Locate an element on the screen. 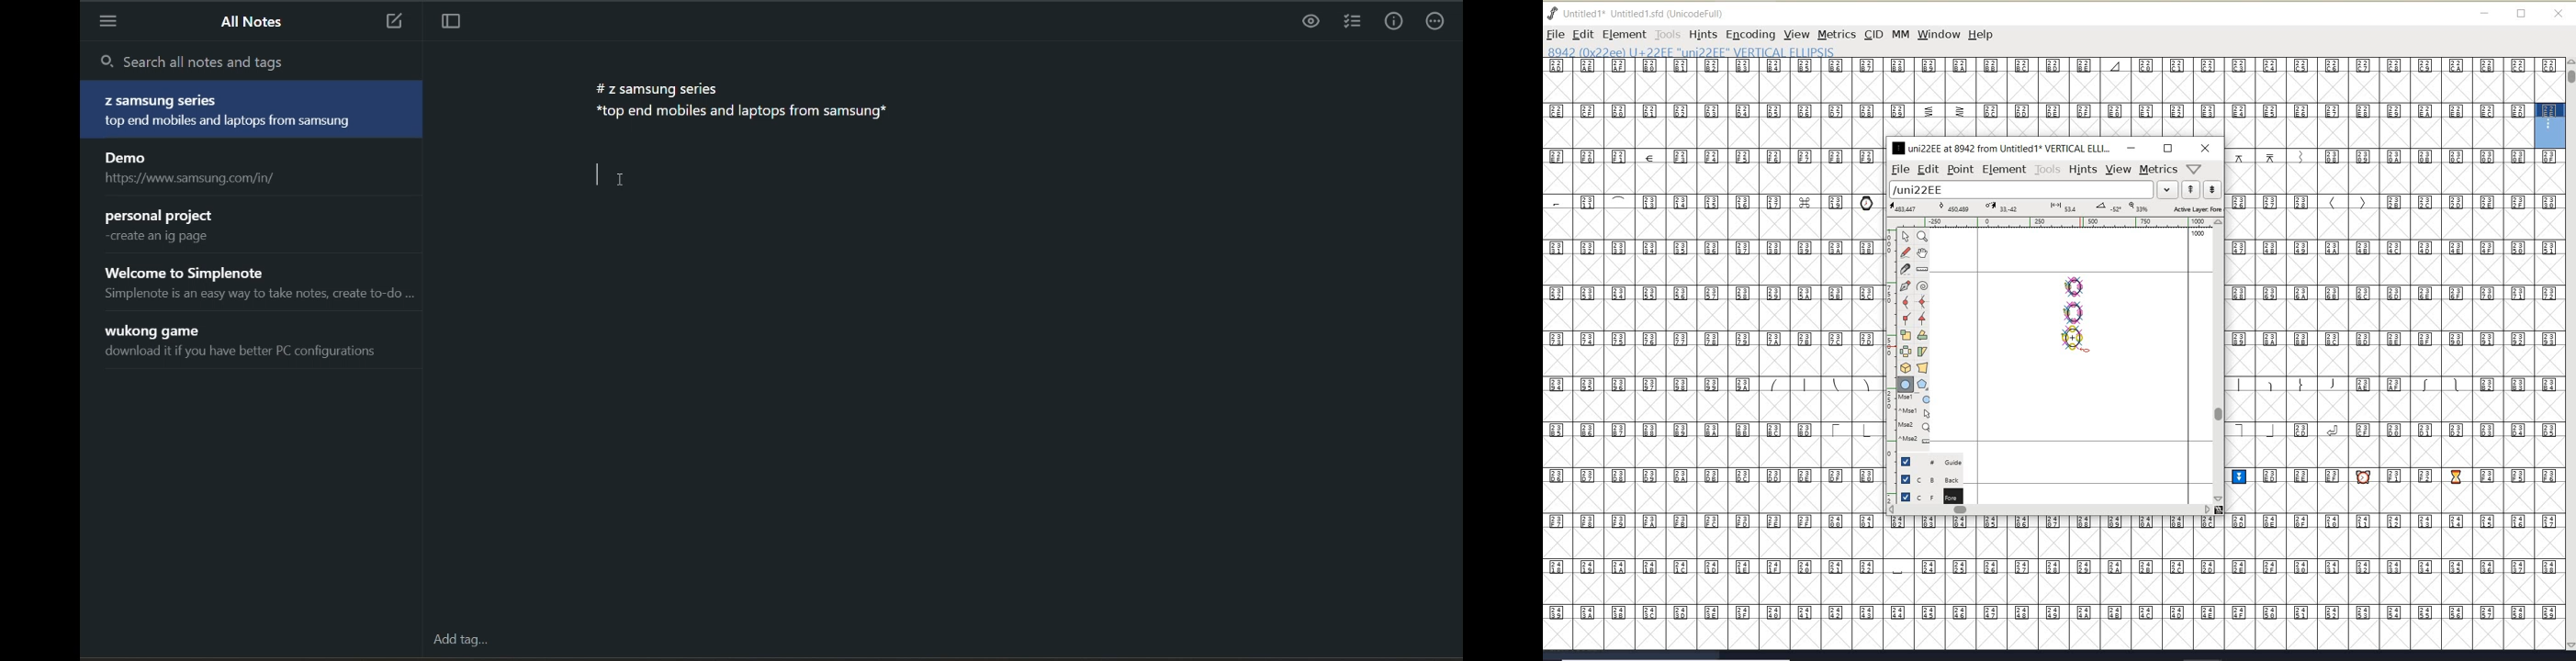  SCALE is located at coordinates (1889, 360).